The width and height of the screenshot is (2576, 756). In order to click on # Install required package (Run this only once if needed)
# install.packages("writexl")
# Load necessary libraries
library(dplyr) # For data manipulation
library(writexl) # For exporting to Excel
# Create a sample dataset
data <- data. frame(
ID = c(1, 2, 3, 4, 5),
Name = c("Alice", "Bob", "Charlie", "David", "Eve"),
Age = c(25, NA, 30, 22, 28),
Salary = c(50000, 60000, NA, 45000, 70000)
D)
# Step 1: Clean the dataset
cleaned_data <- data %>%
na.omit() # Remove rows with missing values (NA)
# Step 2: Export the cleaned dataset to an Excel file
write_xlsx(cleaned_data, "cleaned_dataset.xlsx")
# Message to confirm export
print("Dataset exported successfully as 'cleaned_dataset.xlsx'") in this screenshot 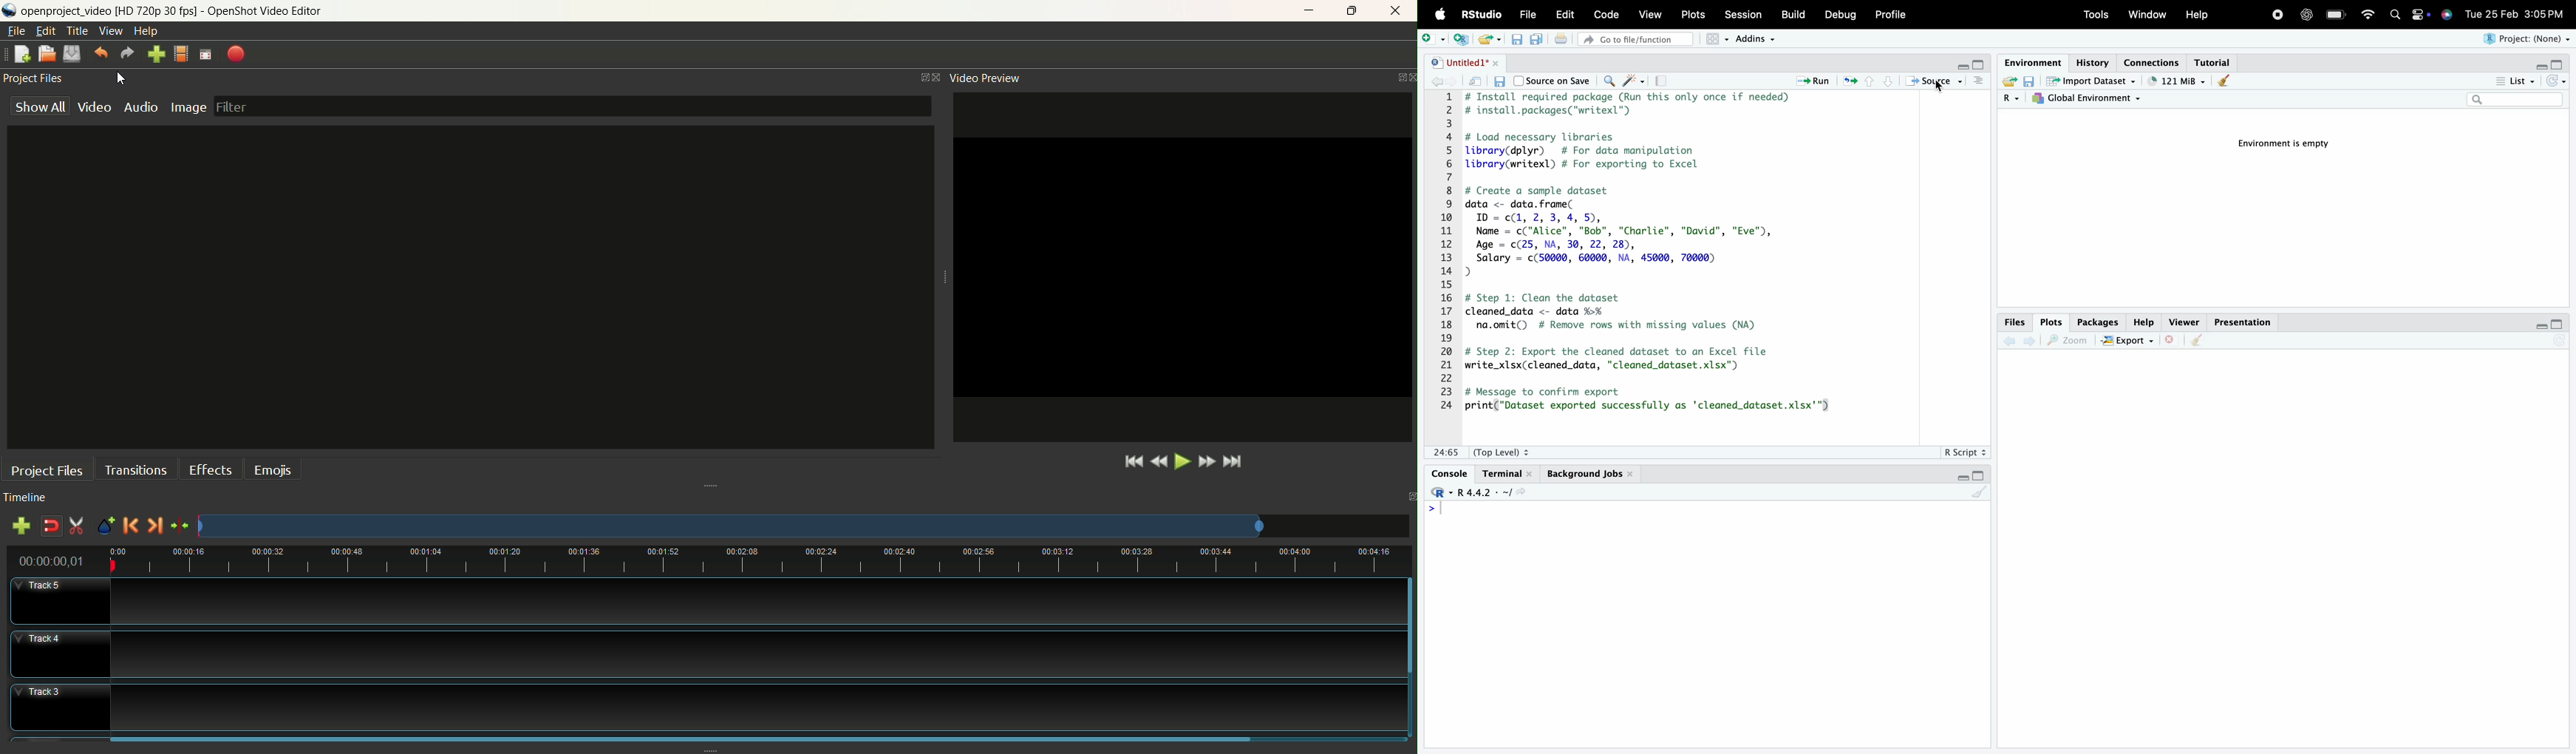, I will do `click(1654, 259)`.